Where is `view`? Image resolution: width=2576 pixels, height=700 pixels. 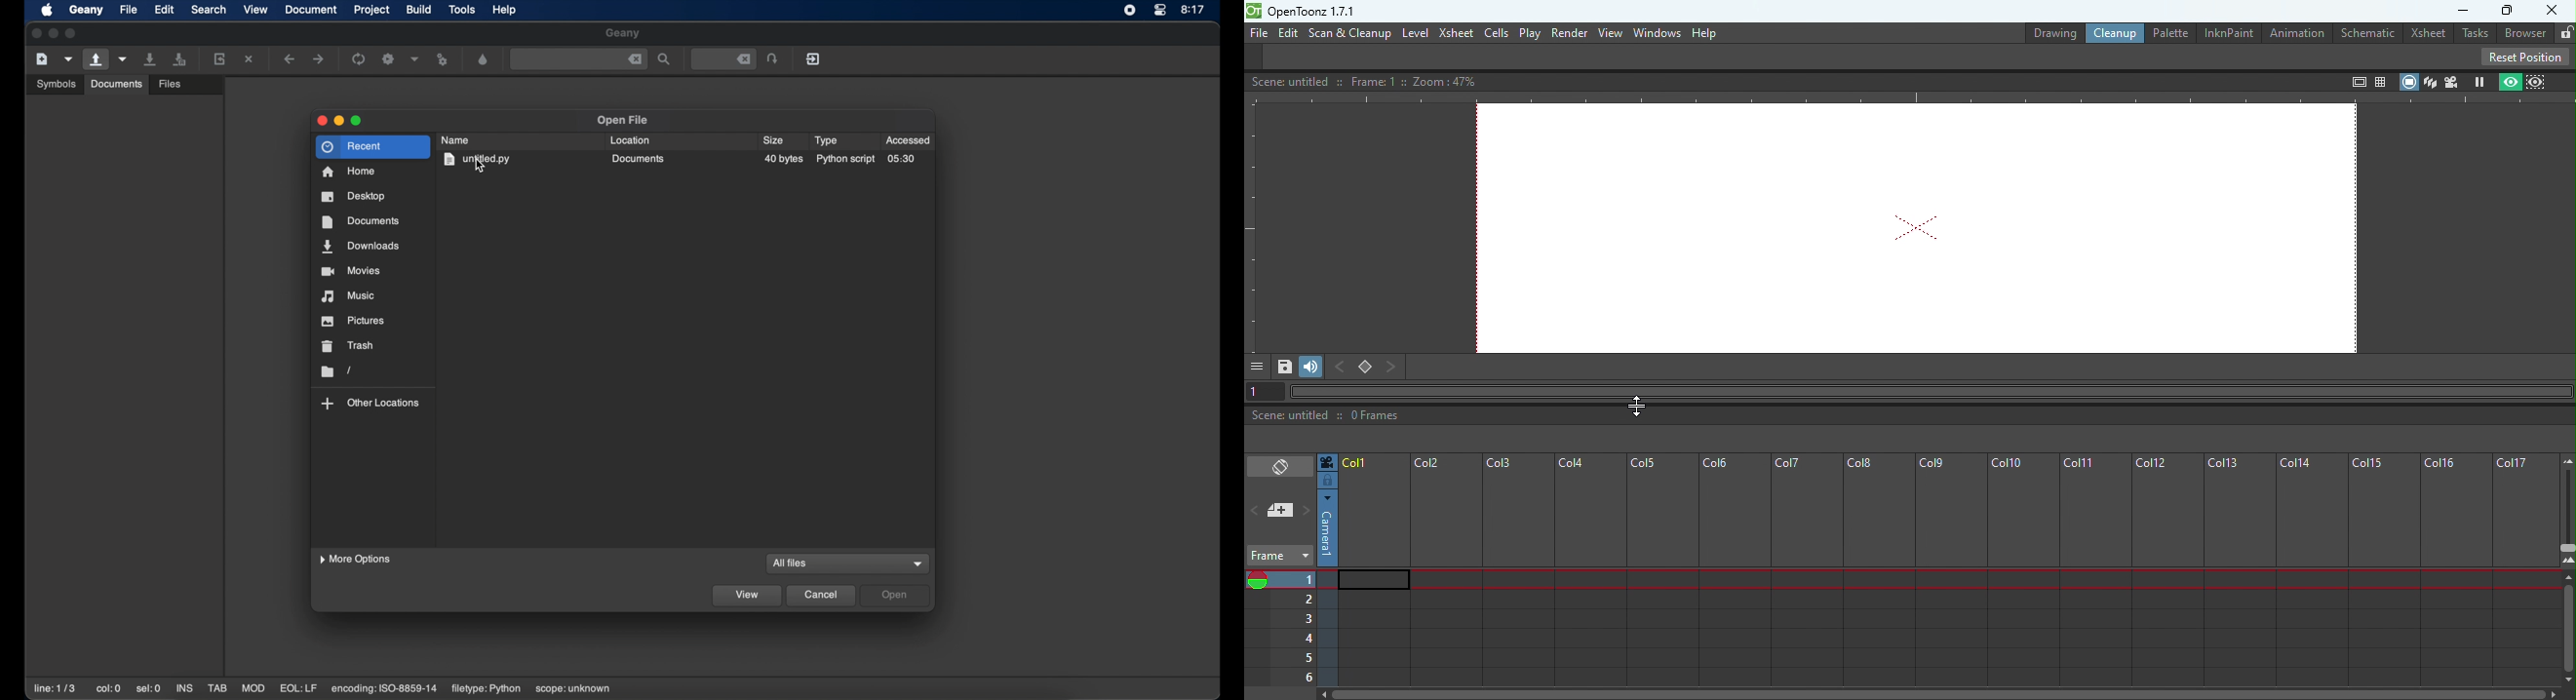 view is located at coordinates (255, 9).